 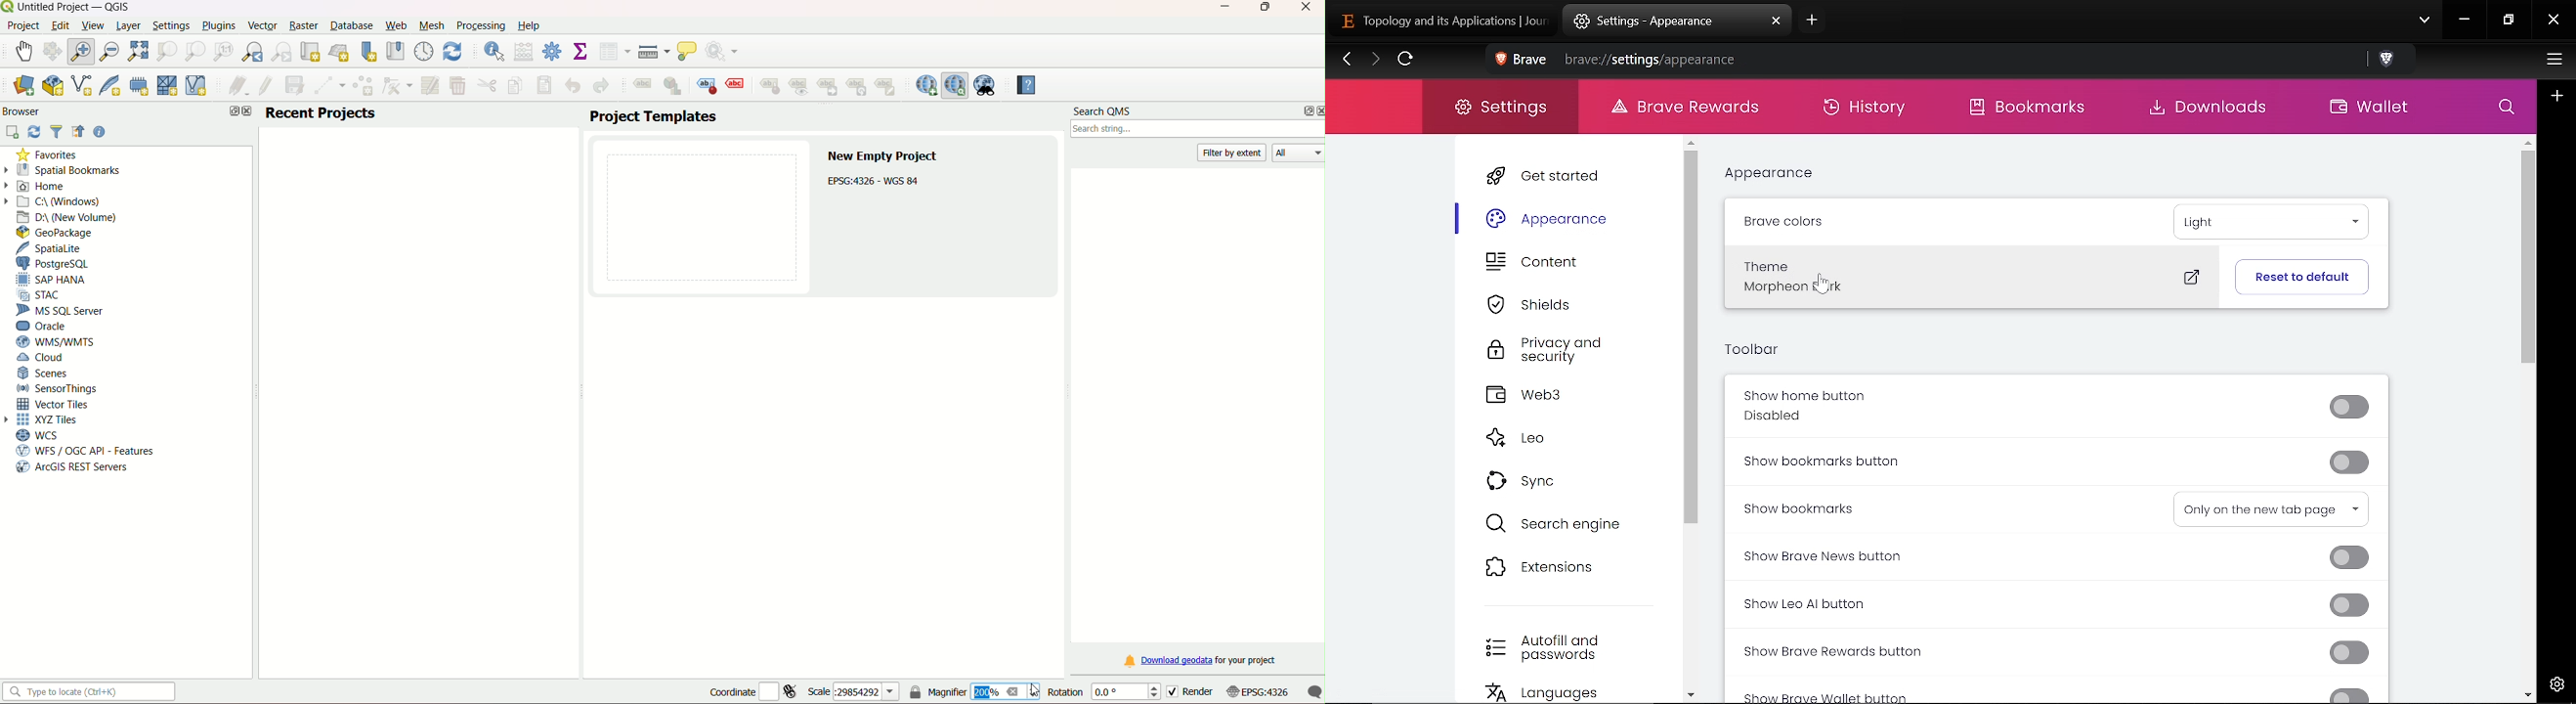 What do you see at coordinates (1691, 694) in the screenshot?
I see `Move down` at bounding box center [1691, 694].